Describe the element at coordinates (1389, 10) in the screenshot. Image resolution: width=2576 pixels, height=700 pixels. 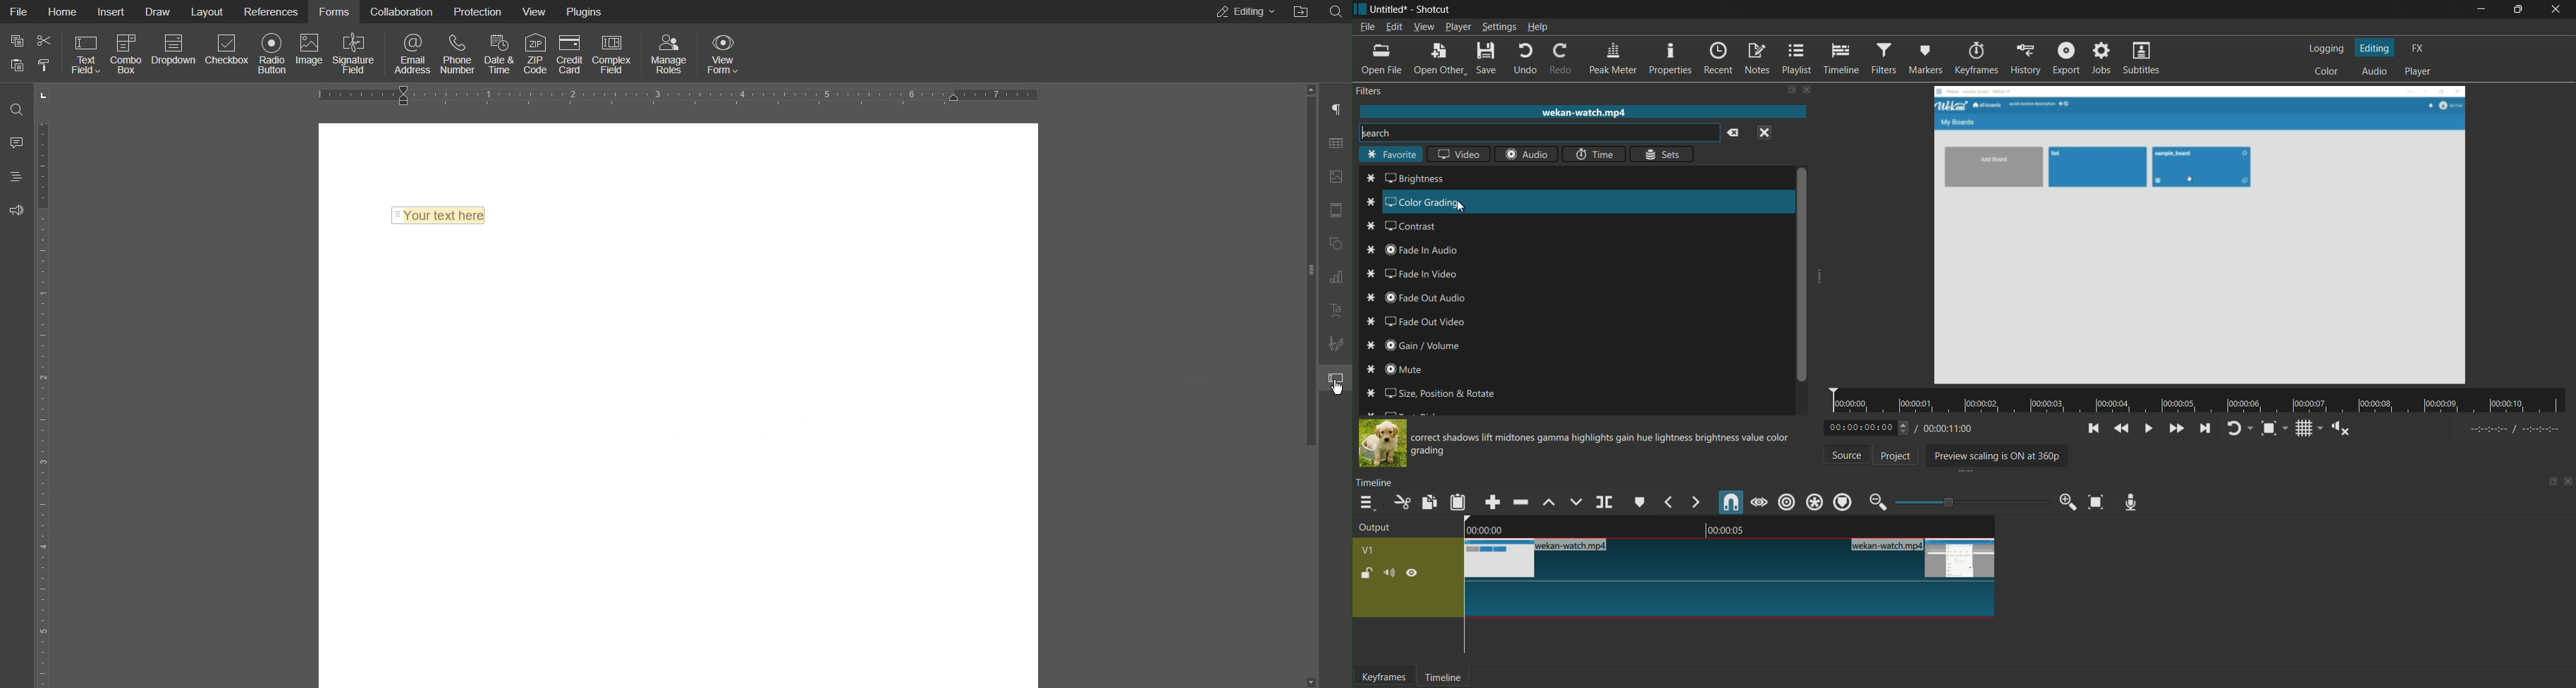
I see `project name` at that location.